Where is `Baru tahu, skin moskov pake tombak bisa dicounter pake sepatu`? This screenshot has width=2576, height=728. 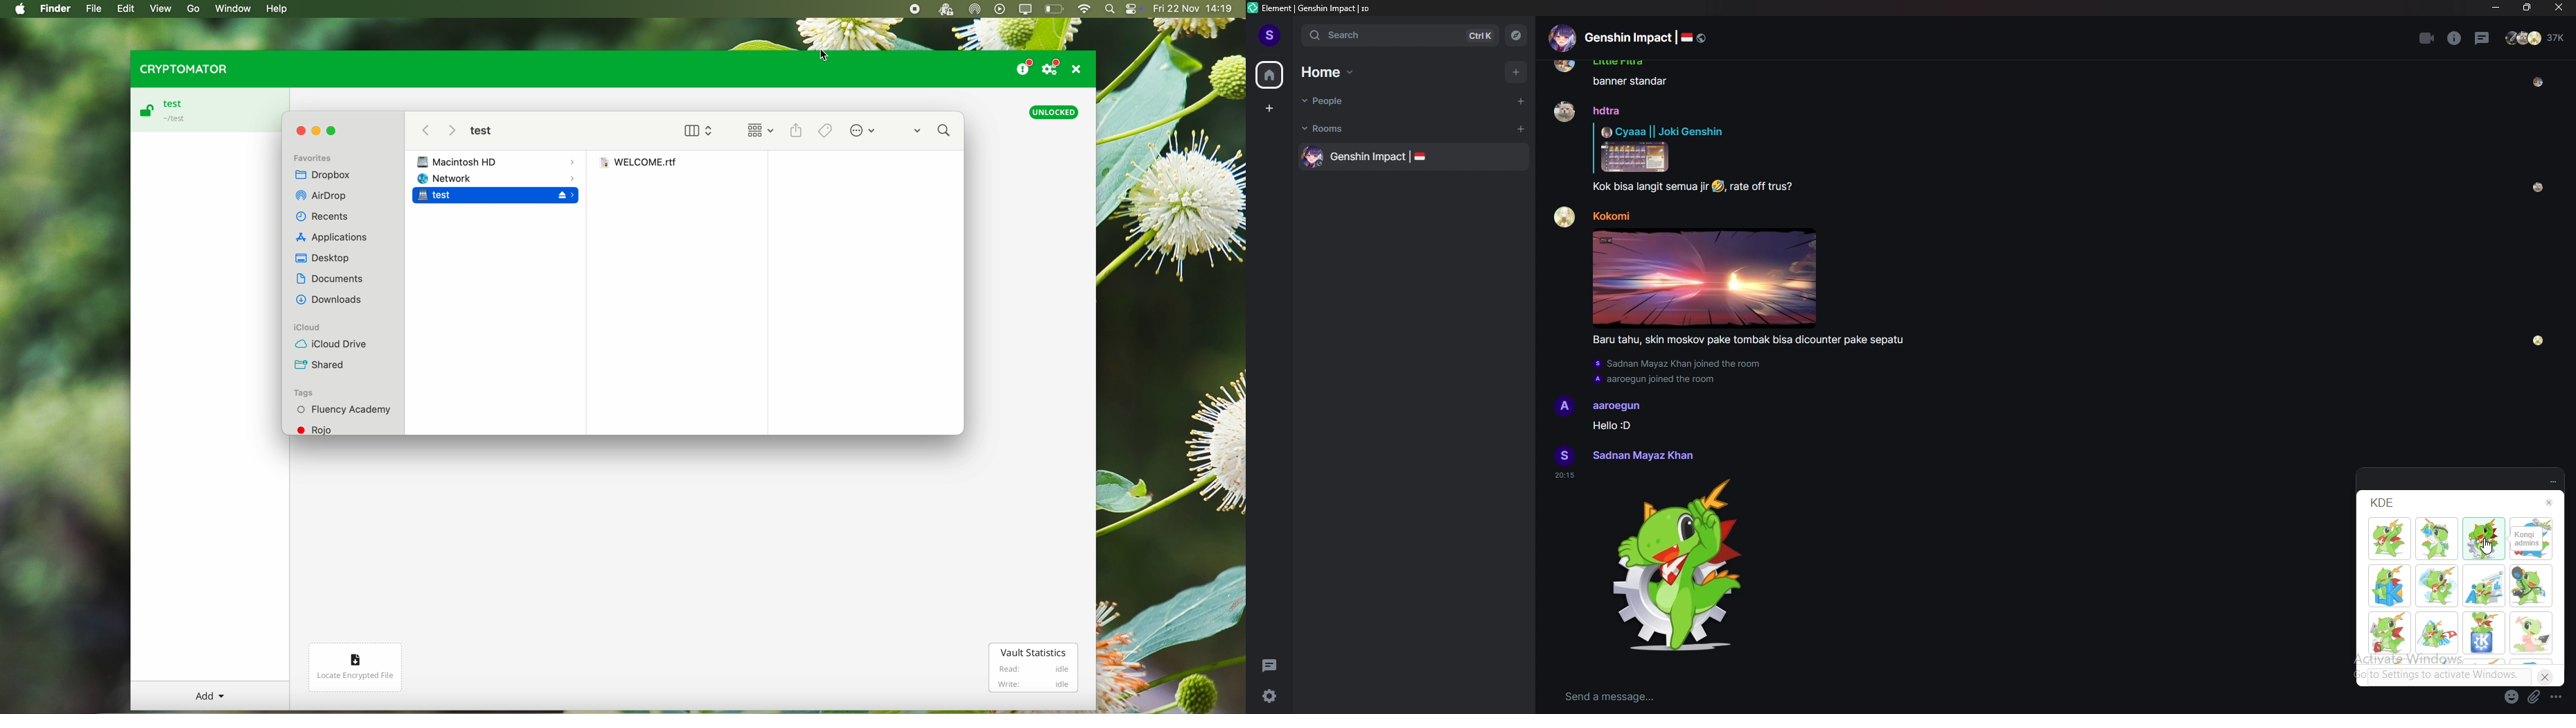 Baru tahu, skin moskov pake tombak bisa dicounter pake sepatu is located at coordinates (1747, 340).